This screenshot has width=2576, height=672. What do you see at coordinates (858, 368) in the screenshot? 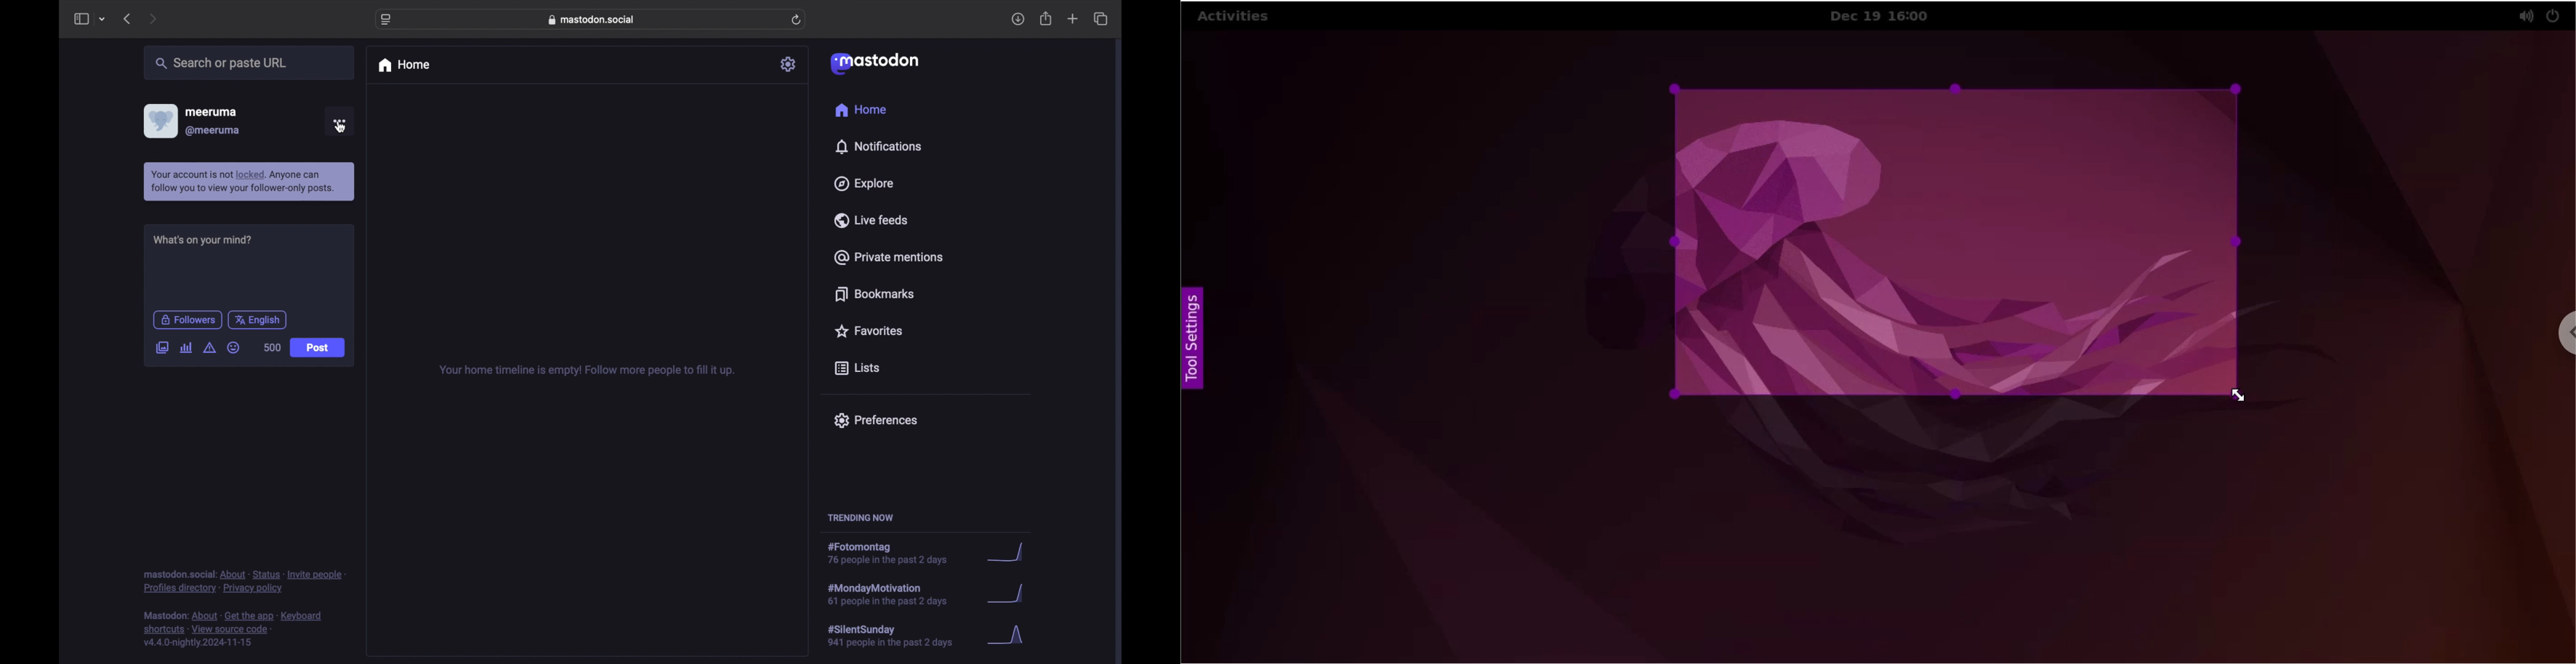
I see `lists` at bounding box center [858, 368].